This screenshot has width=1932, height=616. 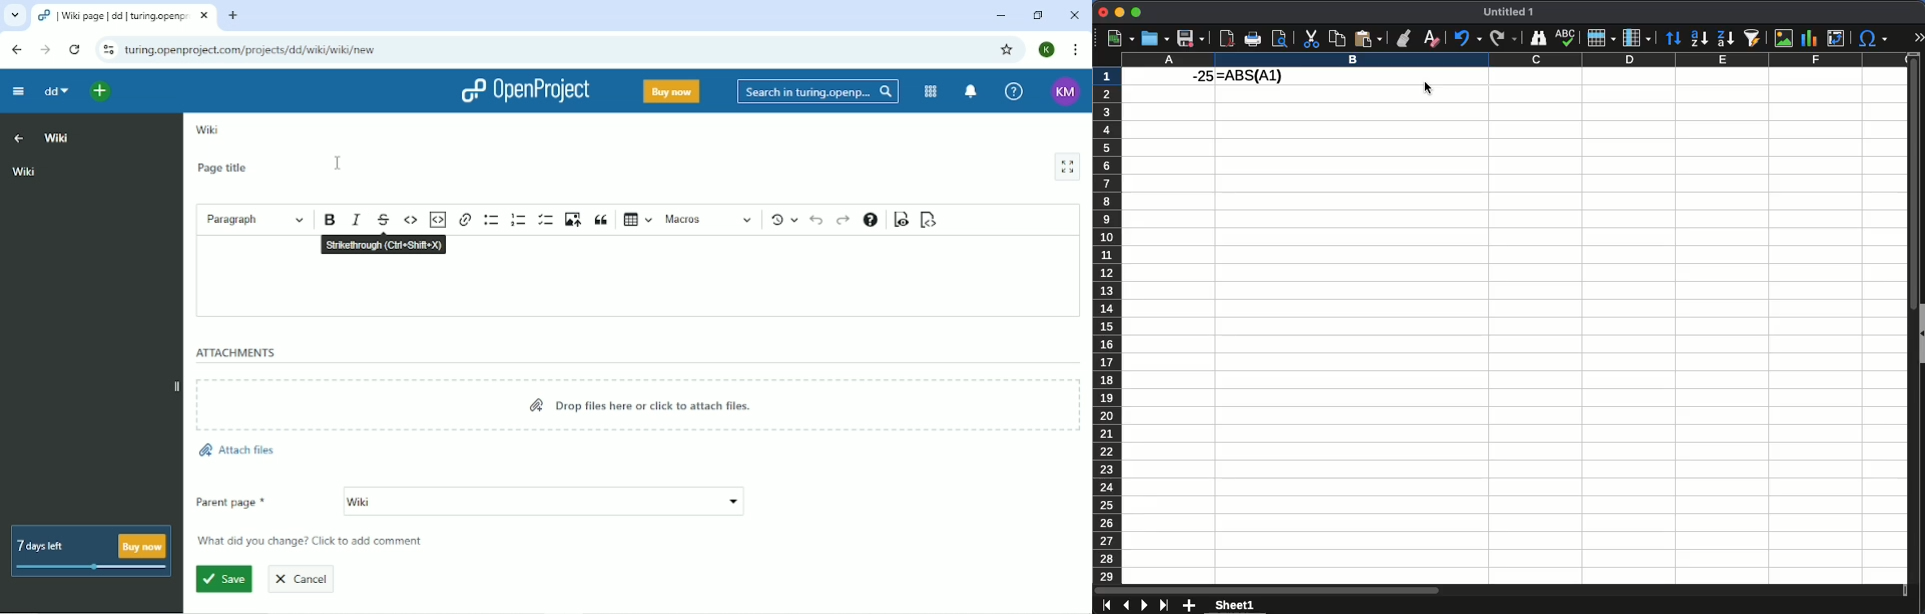 I want to click on sheet 1, so click(x=1233, y=604).